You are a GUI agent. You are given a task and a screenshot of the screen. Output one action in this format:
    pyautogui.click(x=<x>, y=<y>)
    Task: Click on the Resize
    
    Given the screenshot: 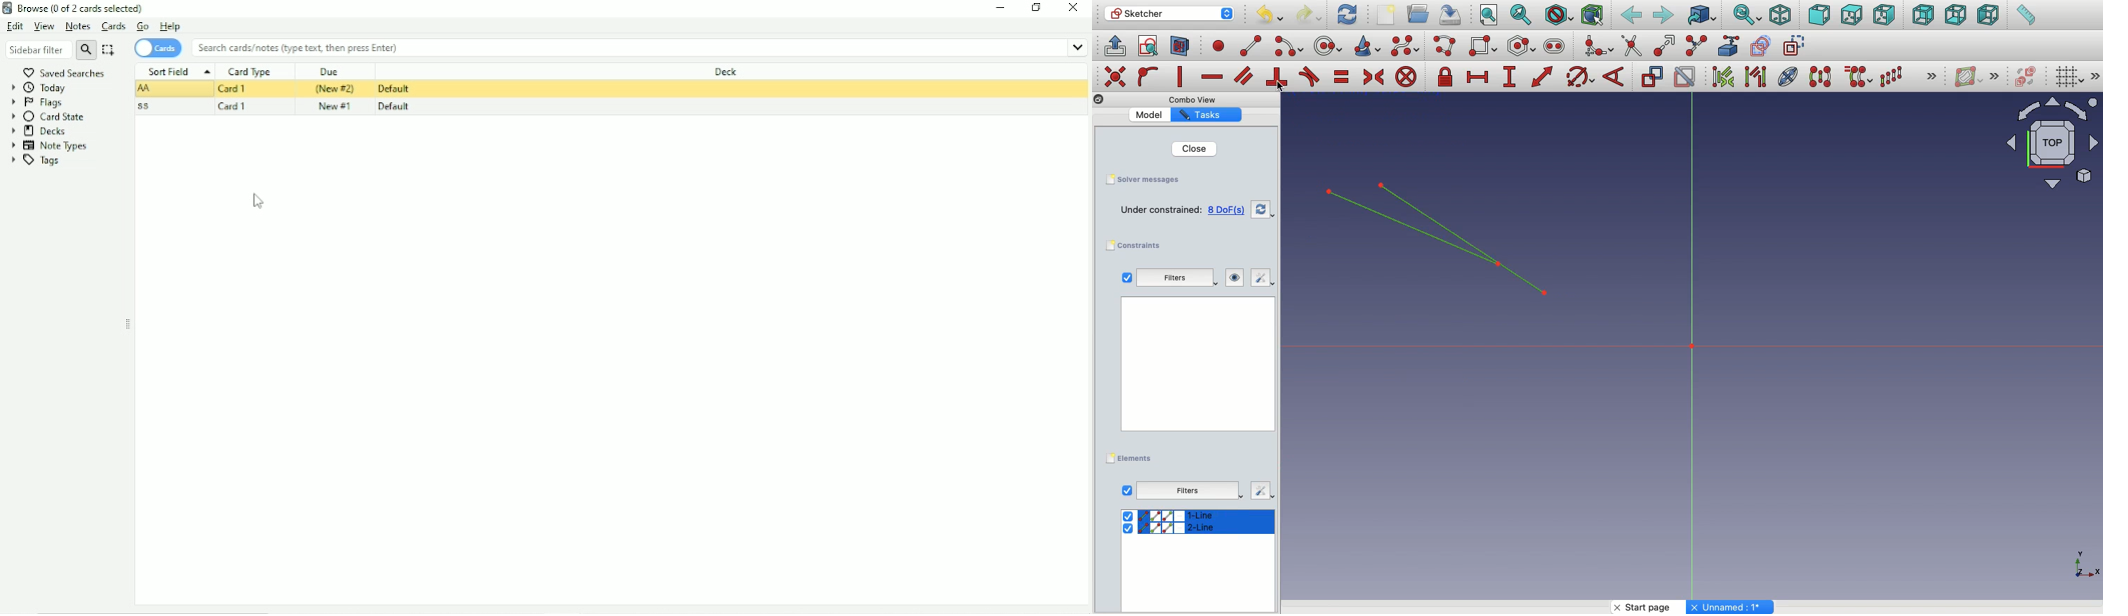 What is the action you would take?
    pyautogui.click(x=128, y=324)
    